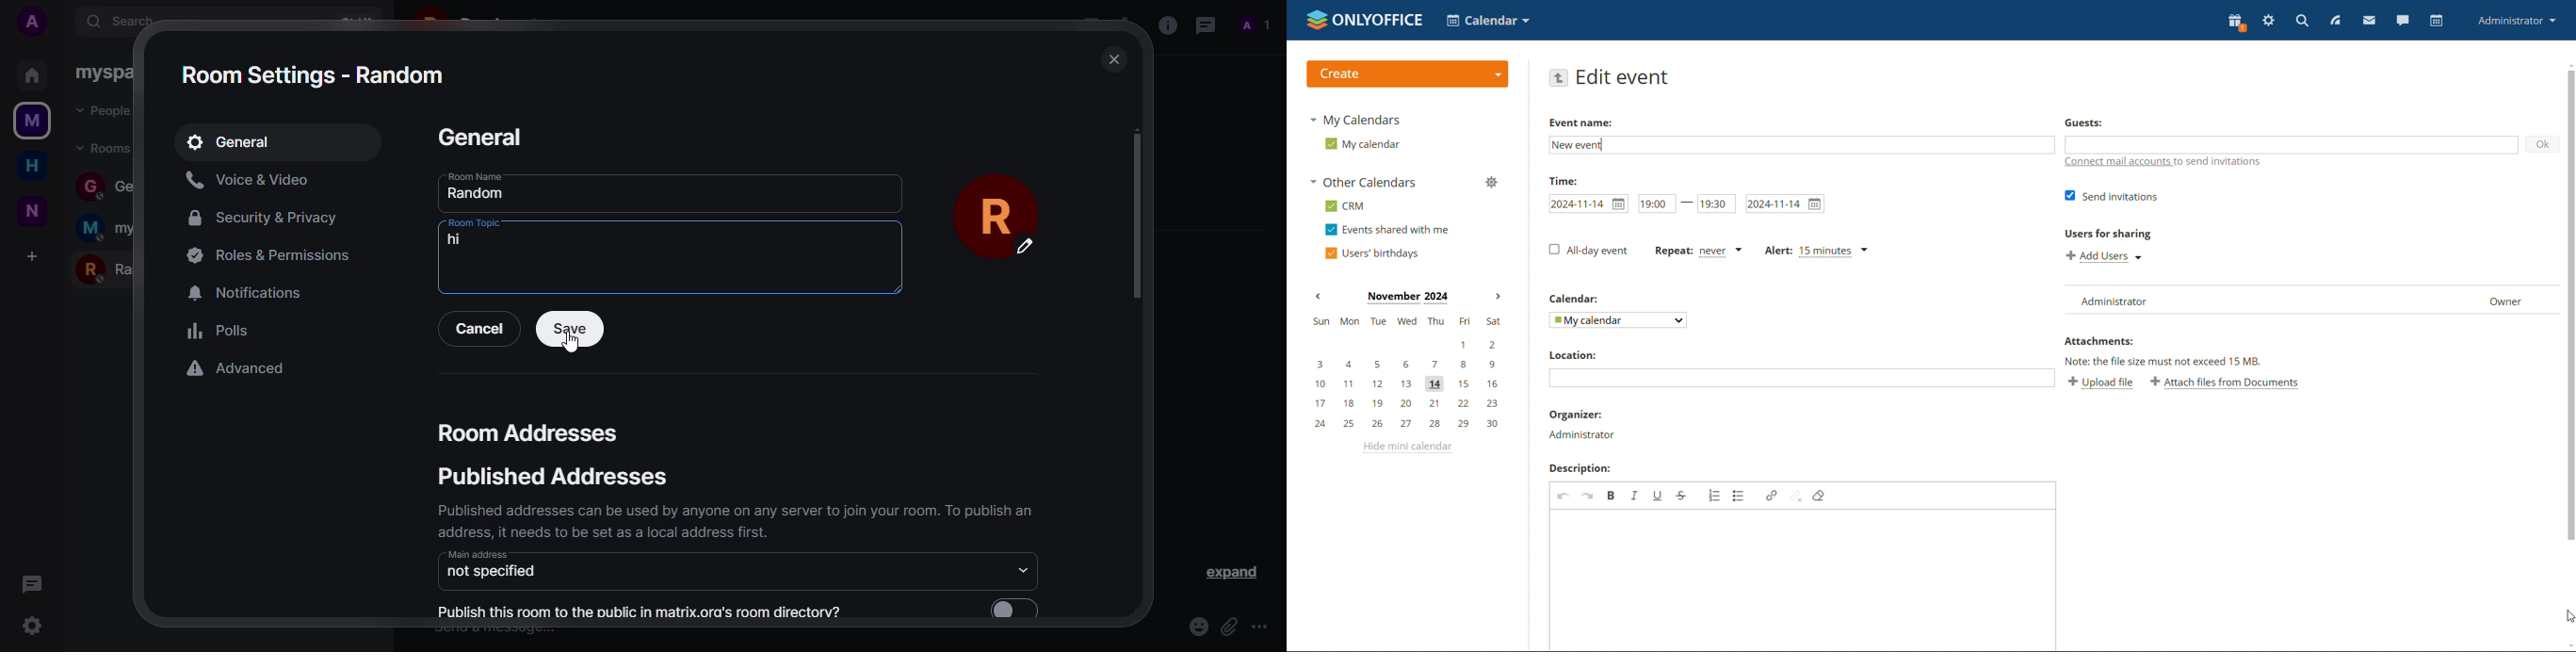 This screenshot has width=2576, height=672. I want to click on other calendars, so click(1363, 181).